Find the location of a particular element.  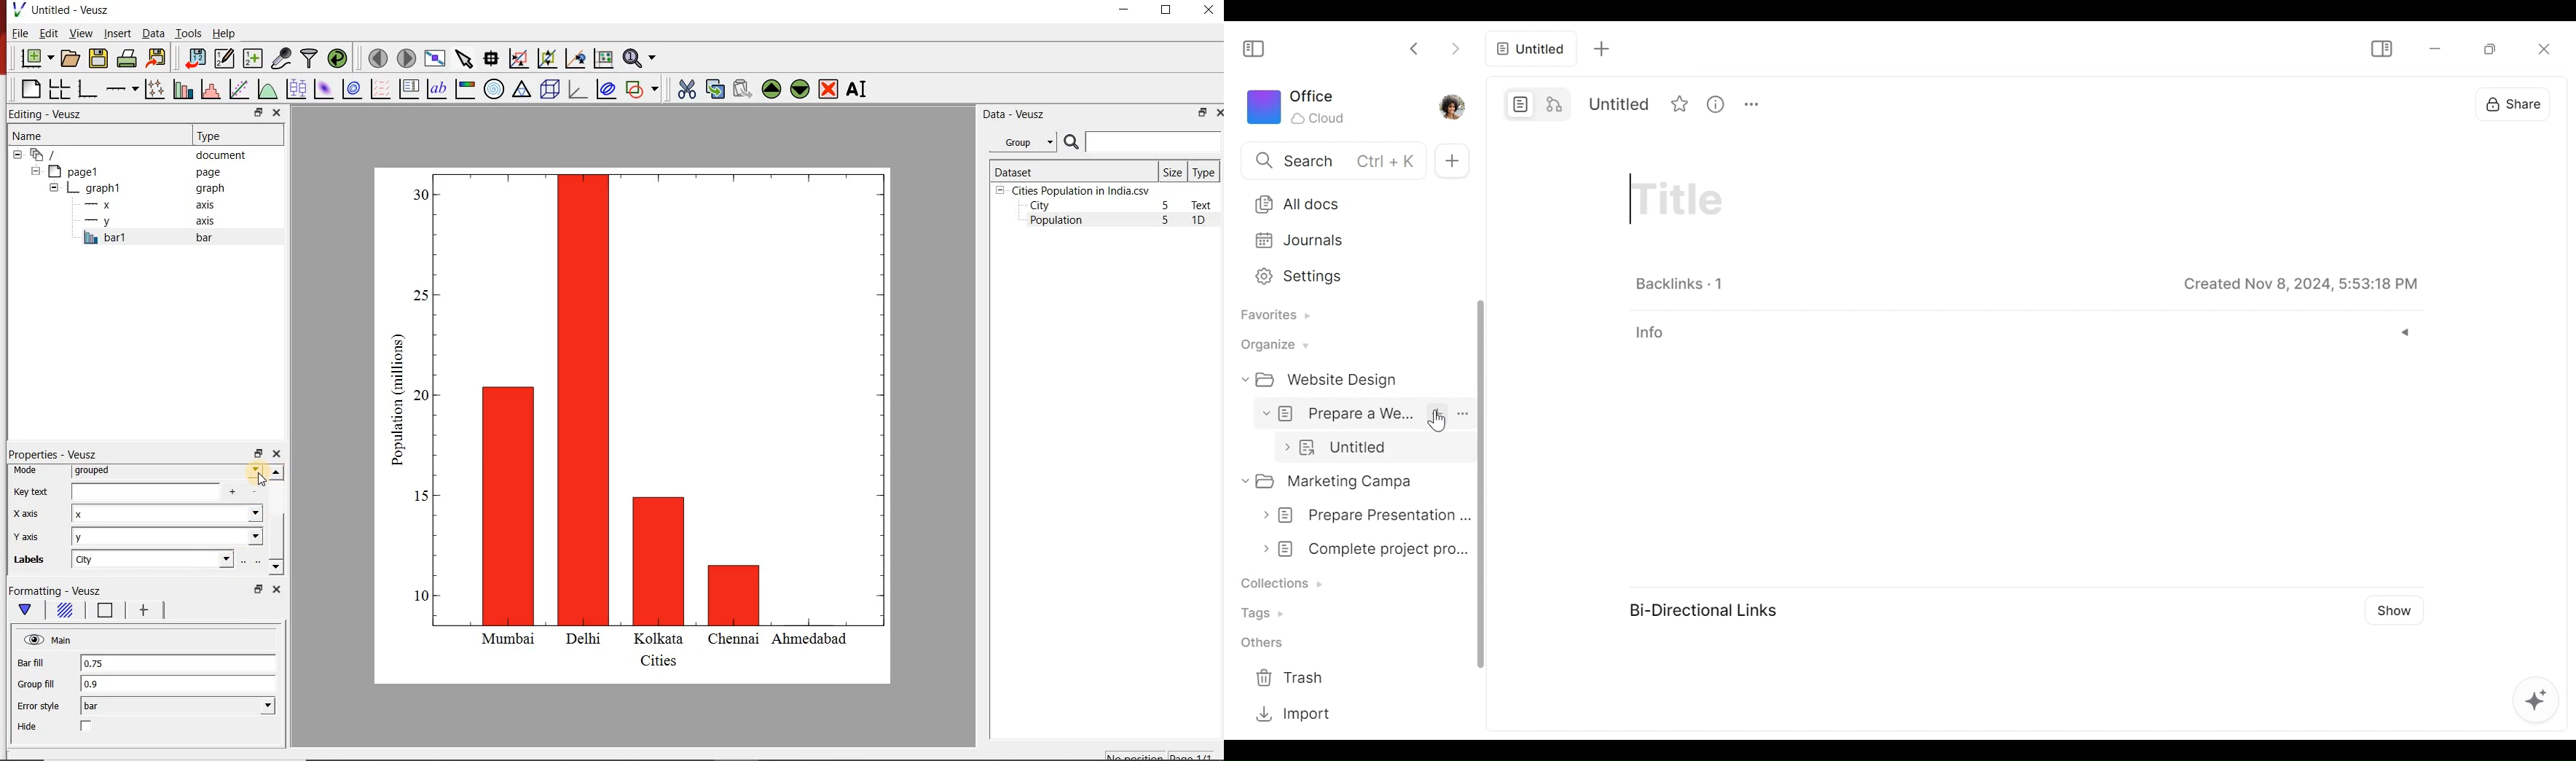

read data points on the graph is located at coordinates (490, 57).